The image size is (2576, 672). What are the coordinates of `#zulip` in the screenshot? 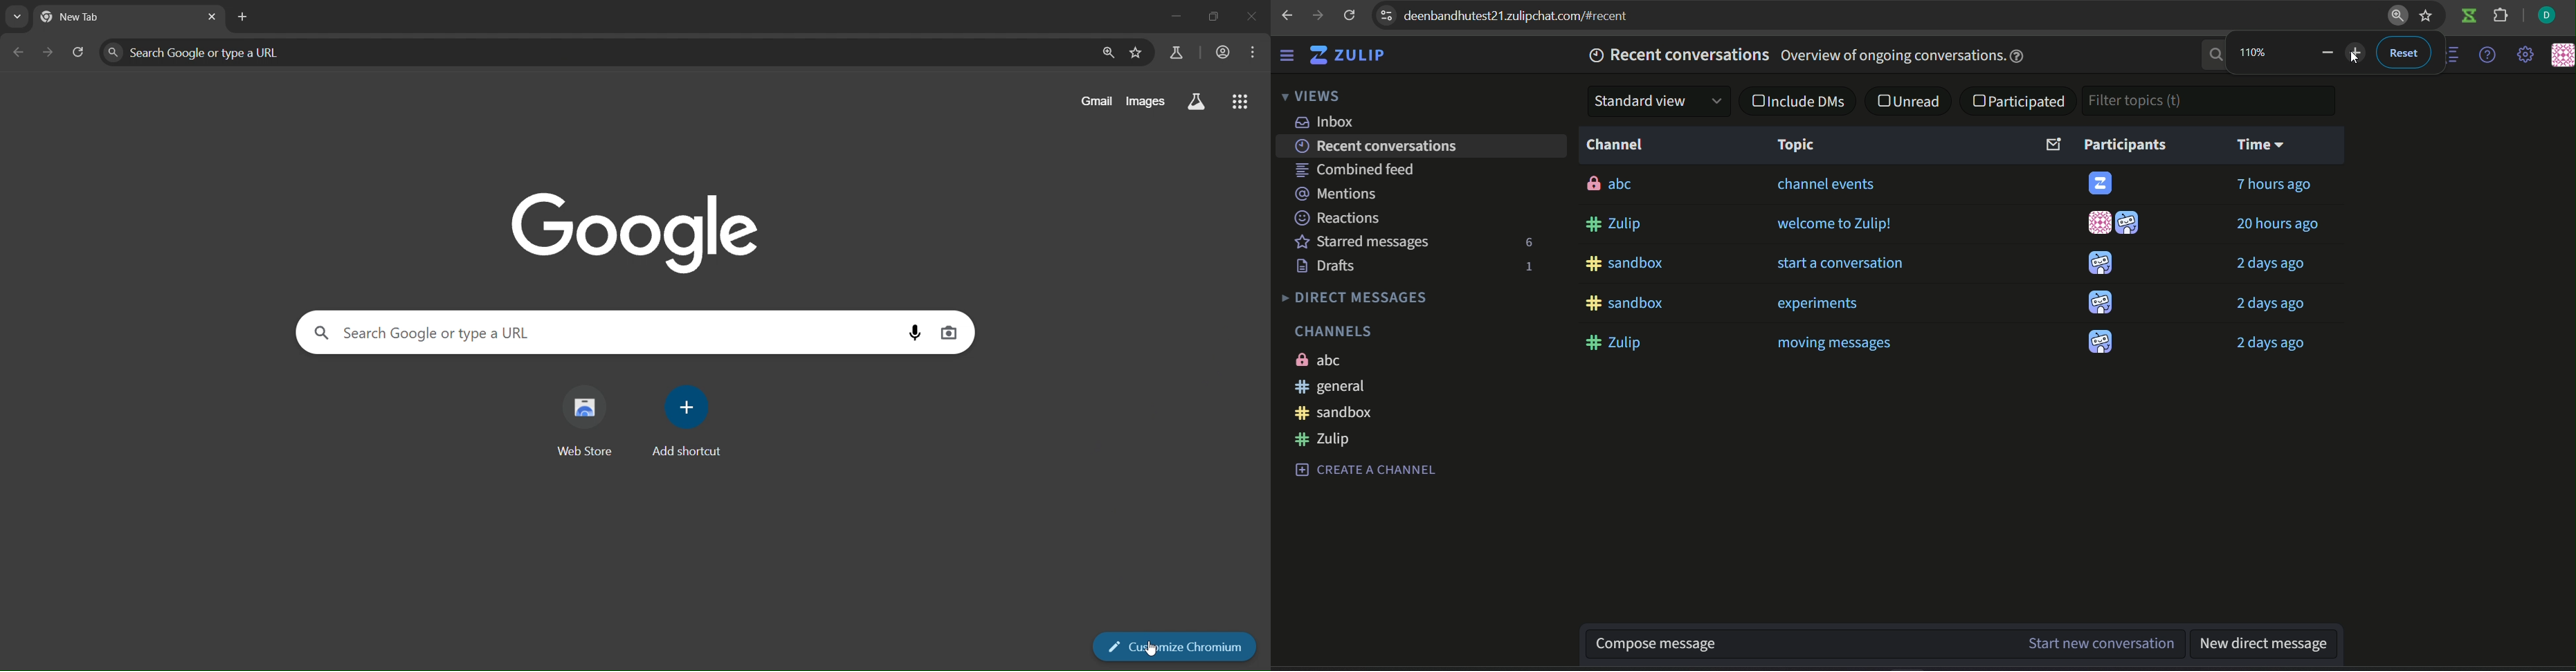 It's located at (1328, 439).